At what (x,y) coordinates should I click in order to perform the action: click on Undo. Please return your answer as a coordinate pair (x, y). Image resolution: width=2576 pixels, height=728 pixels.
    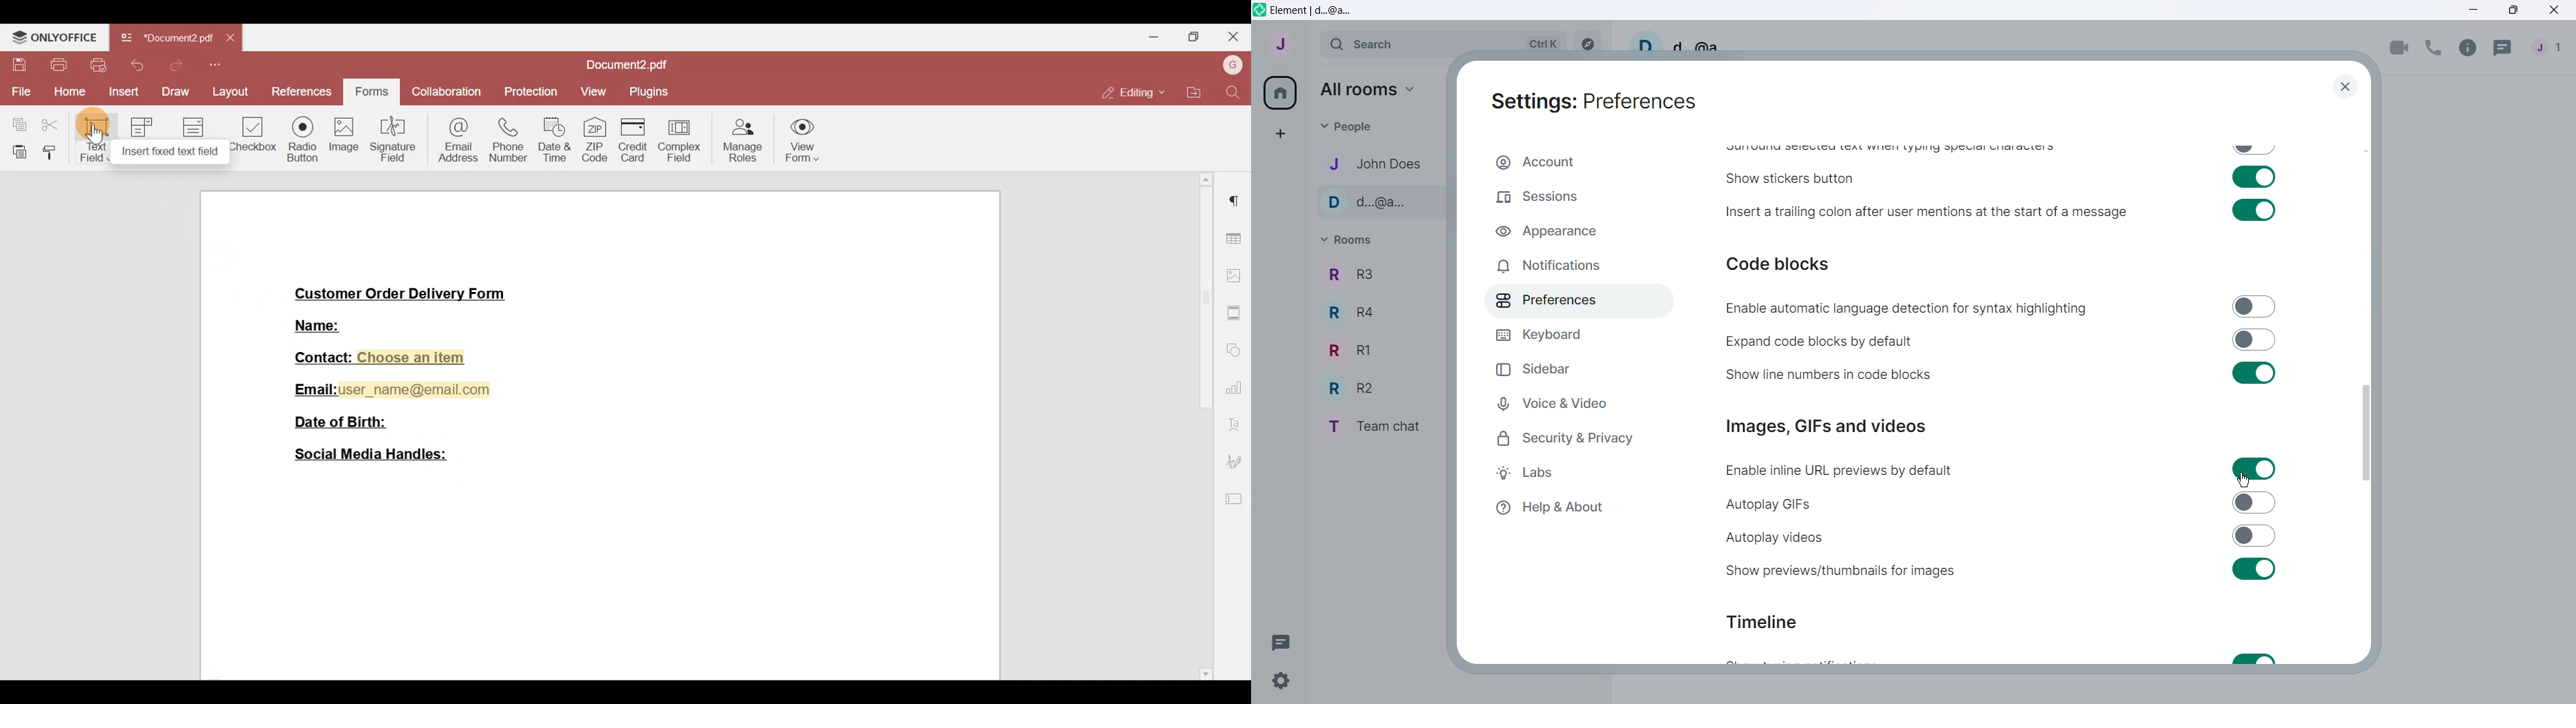
    Looking at the image, I should click on (139, 65).